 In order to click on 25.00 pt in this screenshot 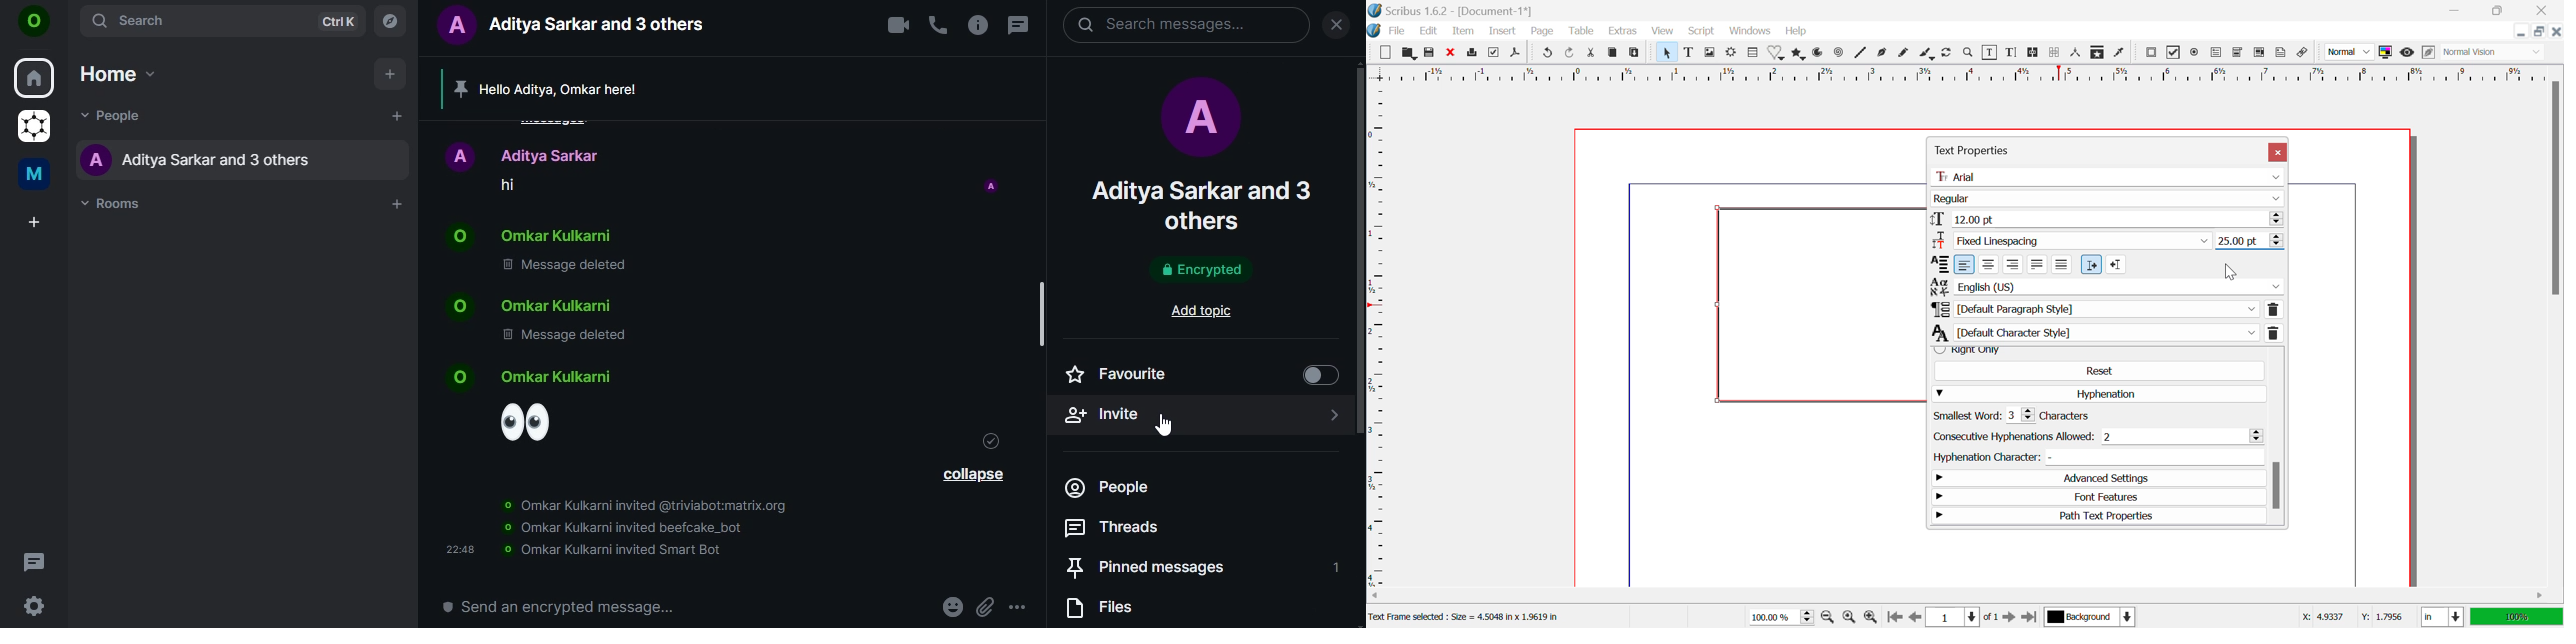, I will do `click(2251, 242)`.